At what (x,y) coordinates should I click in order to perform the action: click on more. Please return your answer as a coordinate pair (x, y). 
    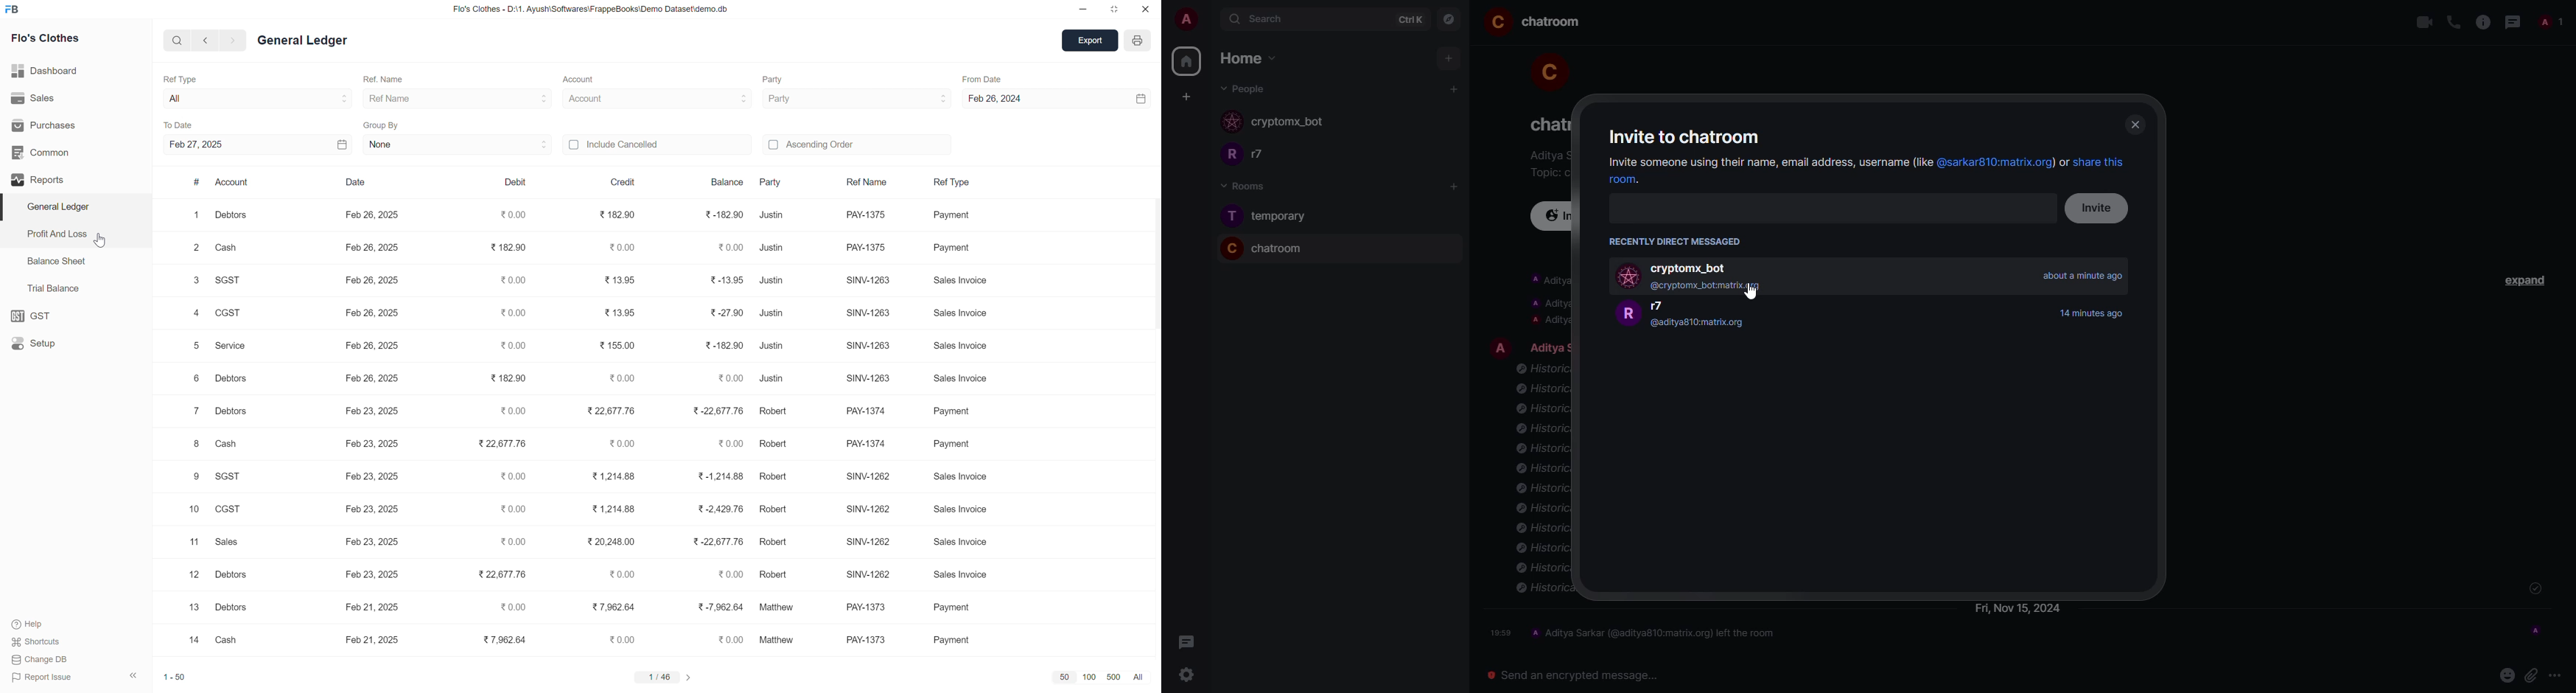
    Looking at the image, I should click on (2557, 675).